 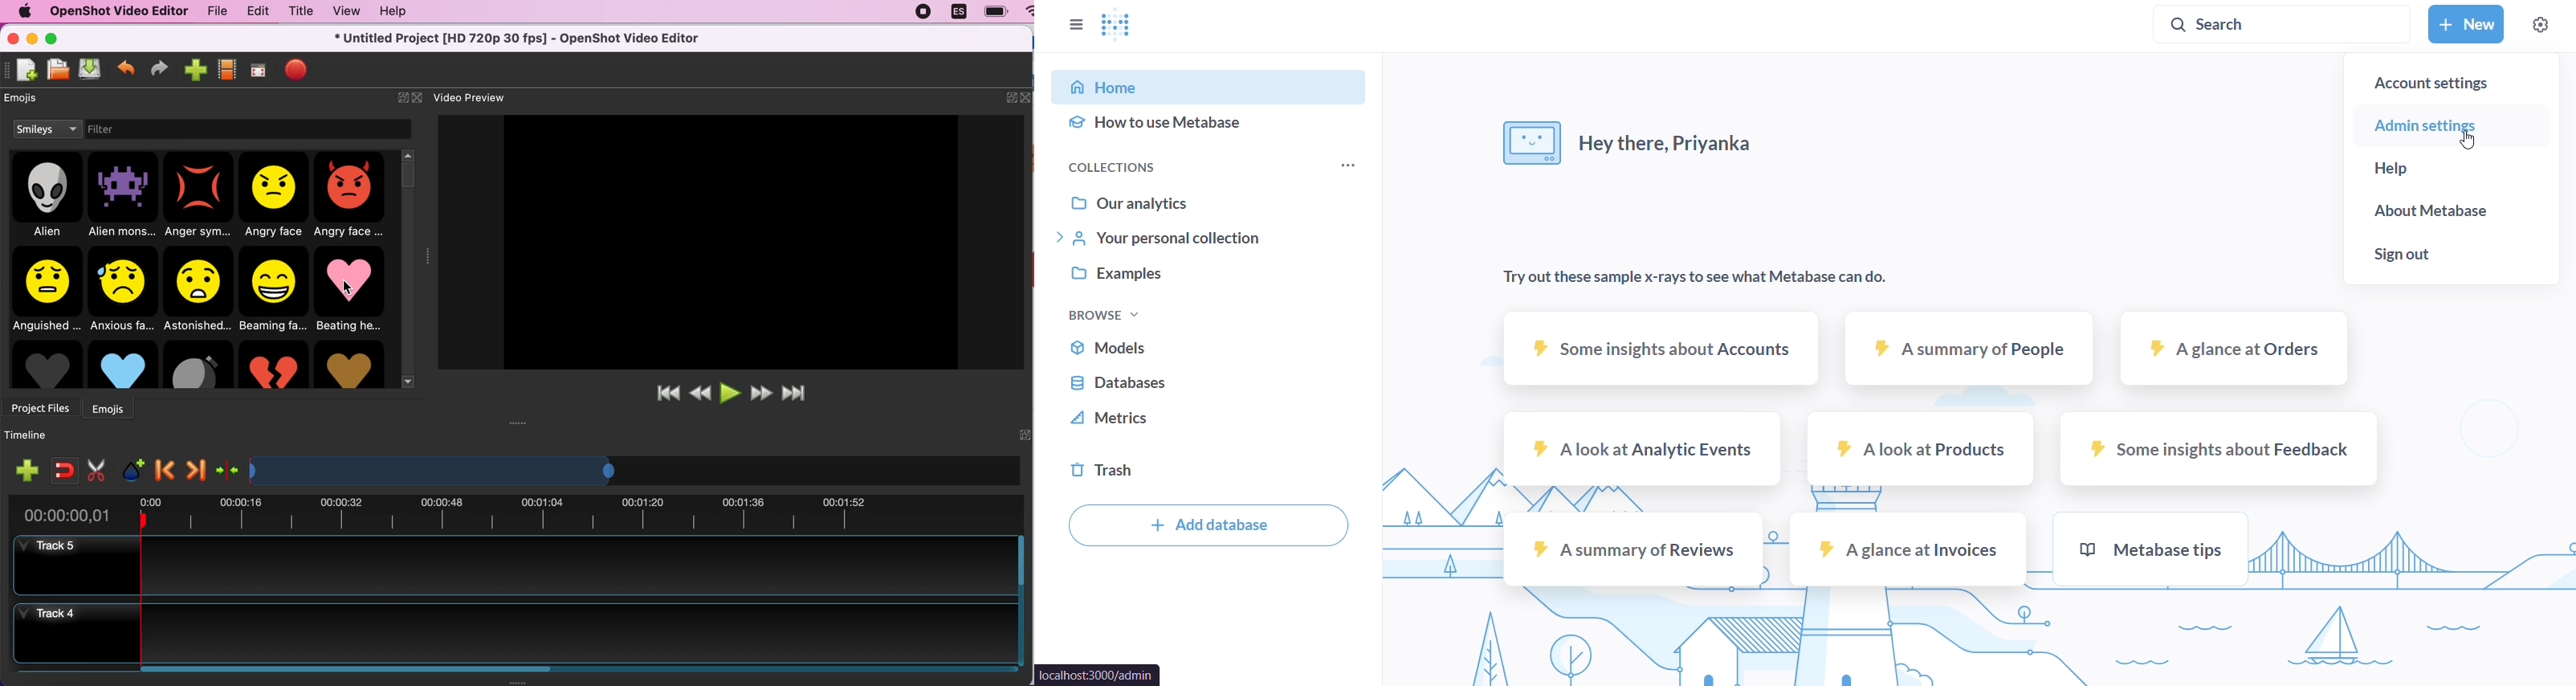 What do you see at coordinates (399, 14) in the screenshot?
I see `help` at bounding box center [399, 14].